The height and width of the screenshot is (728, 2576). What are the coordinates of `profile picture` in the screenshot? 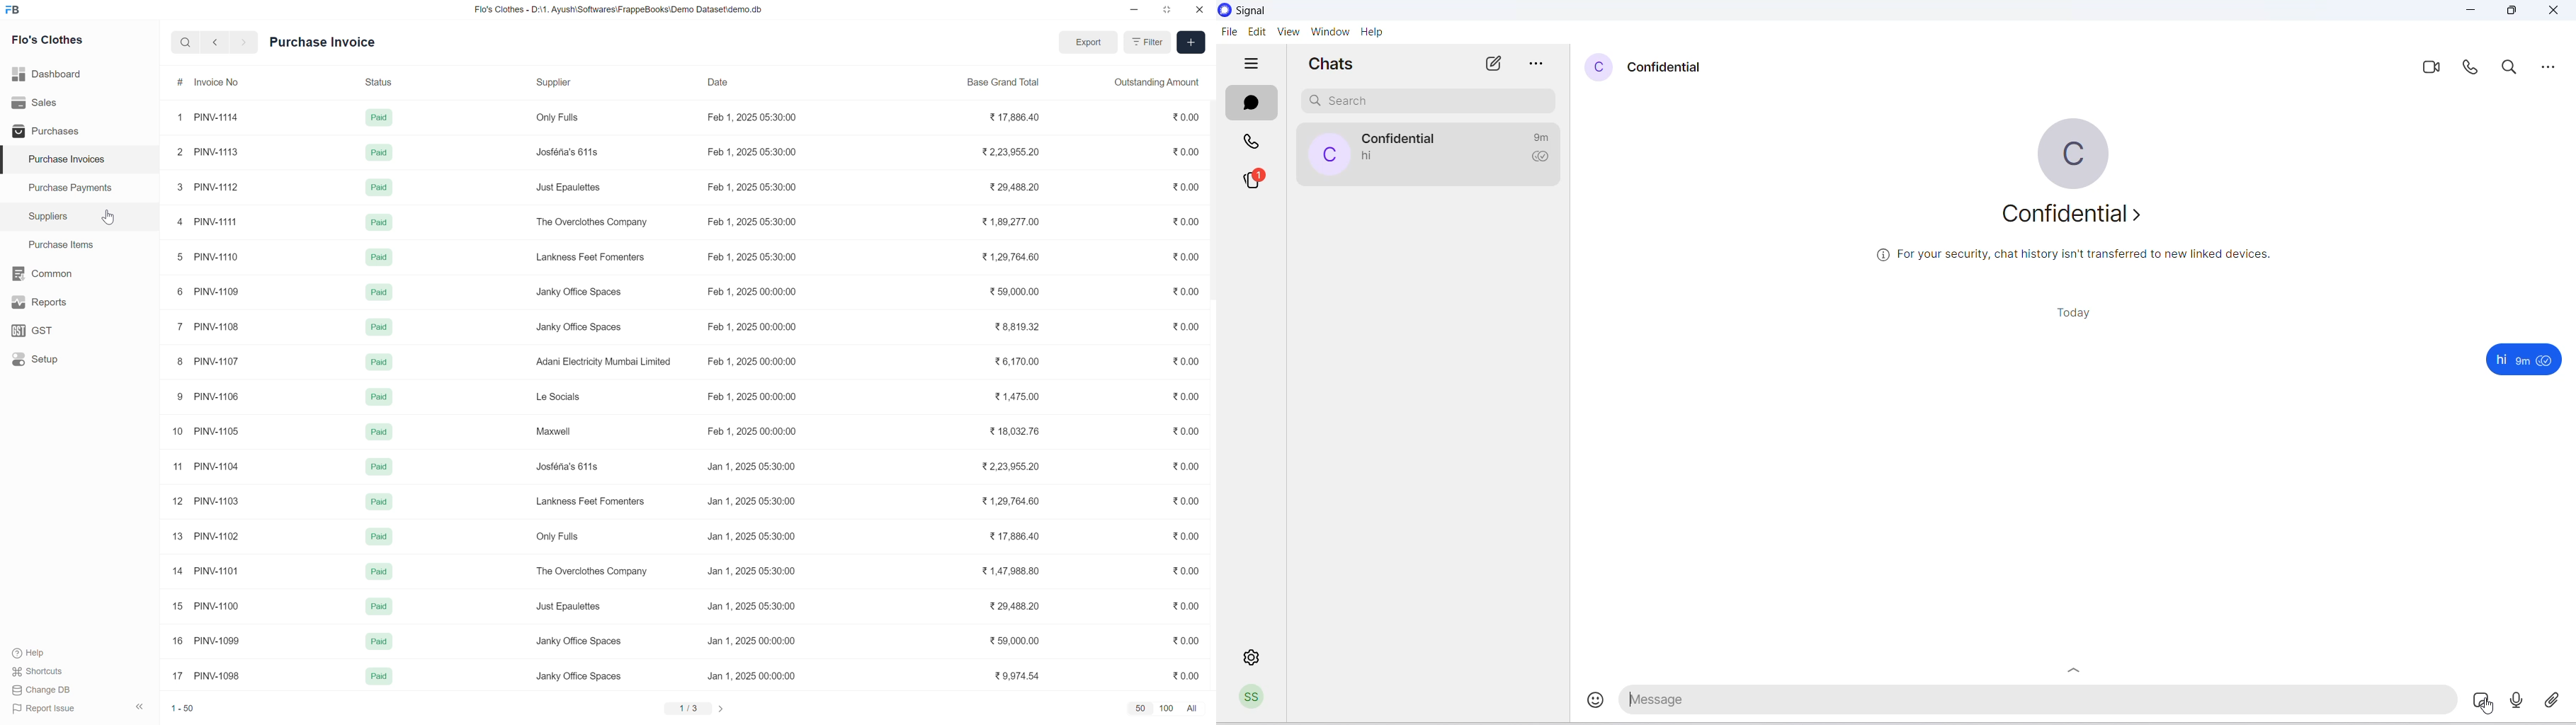 It's located at (1599, 69).